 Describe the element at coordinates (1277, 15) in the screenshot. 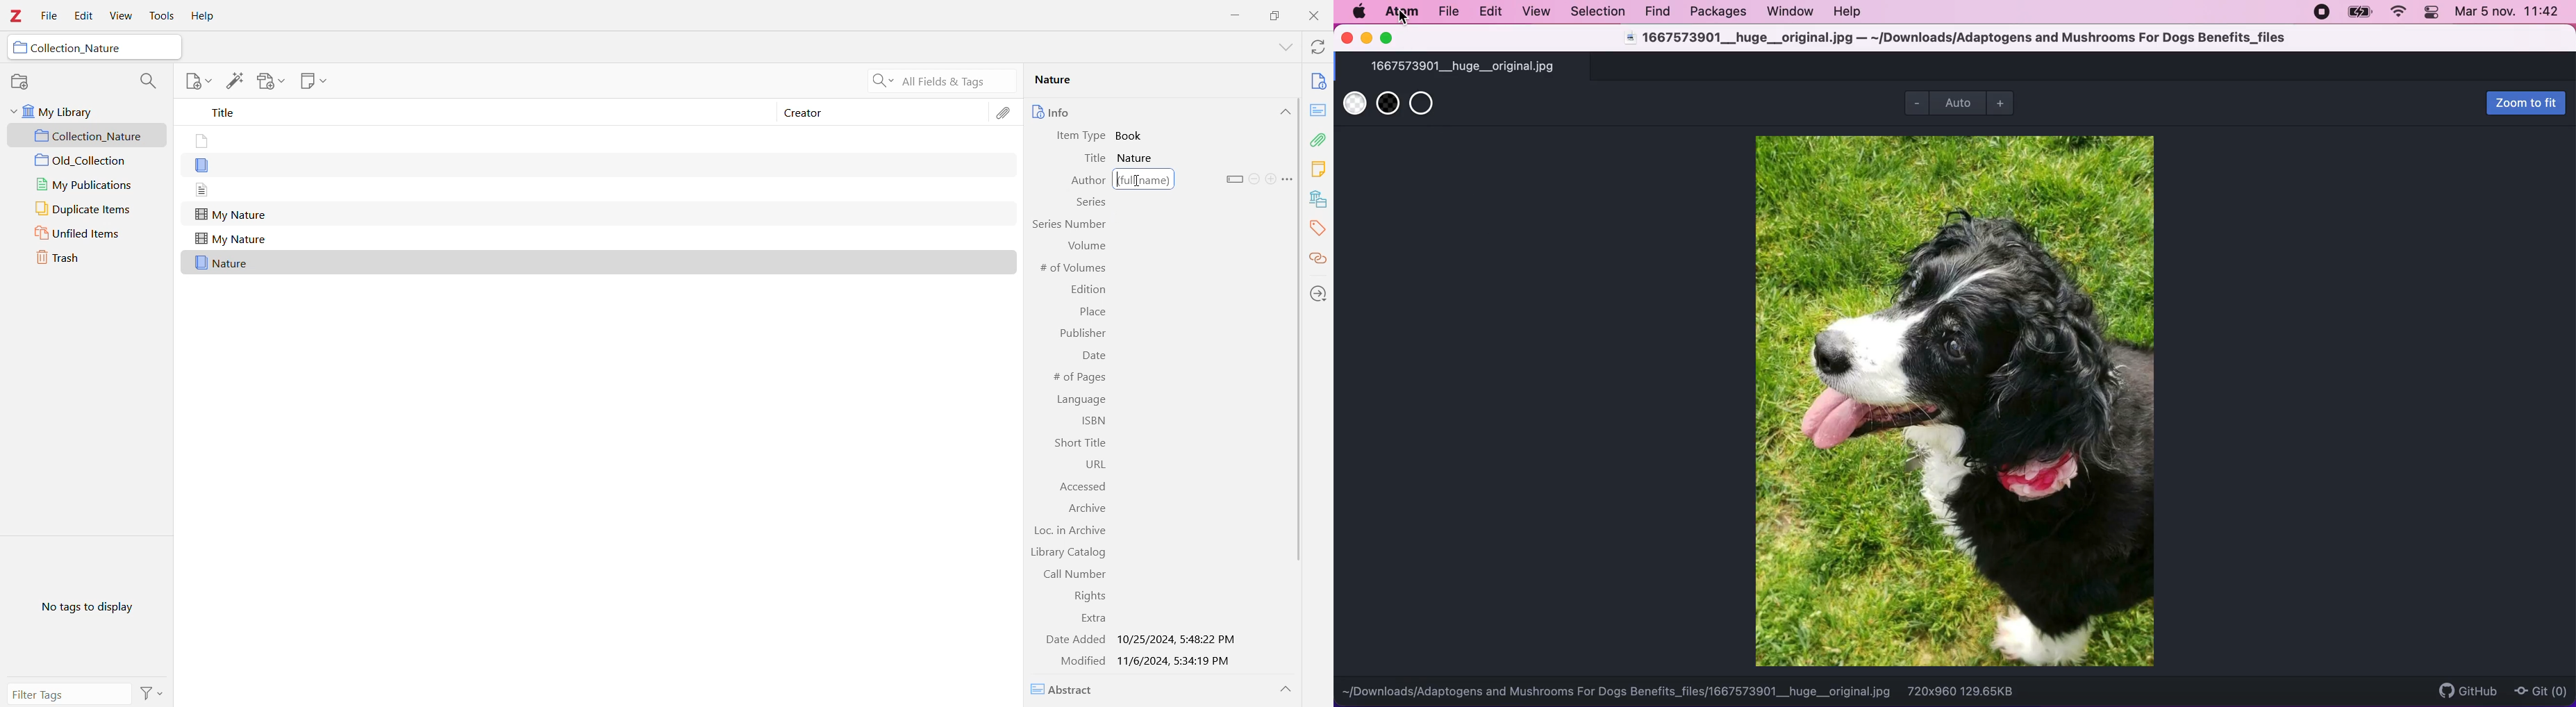

I see `Restore Down` at that location.